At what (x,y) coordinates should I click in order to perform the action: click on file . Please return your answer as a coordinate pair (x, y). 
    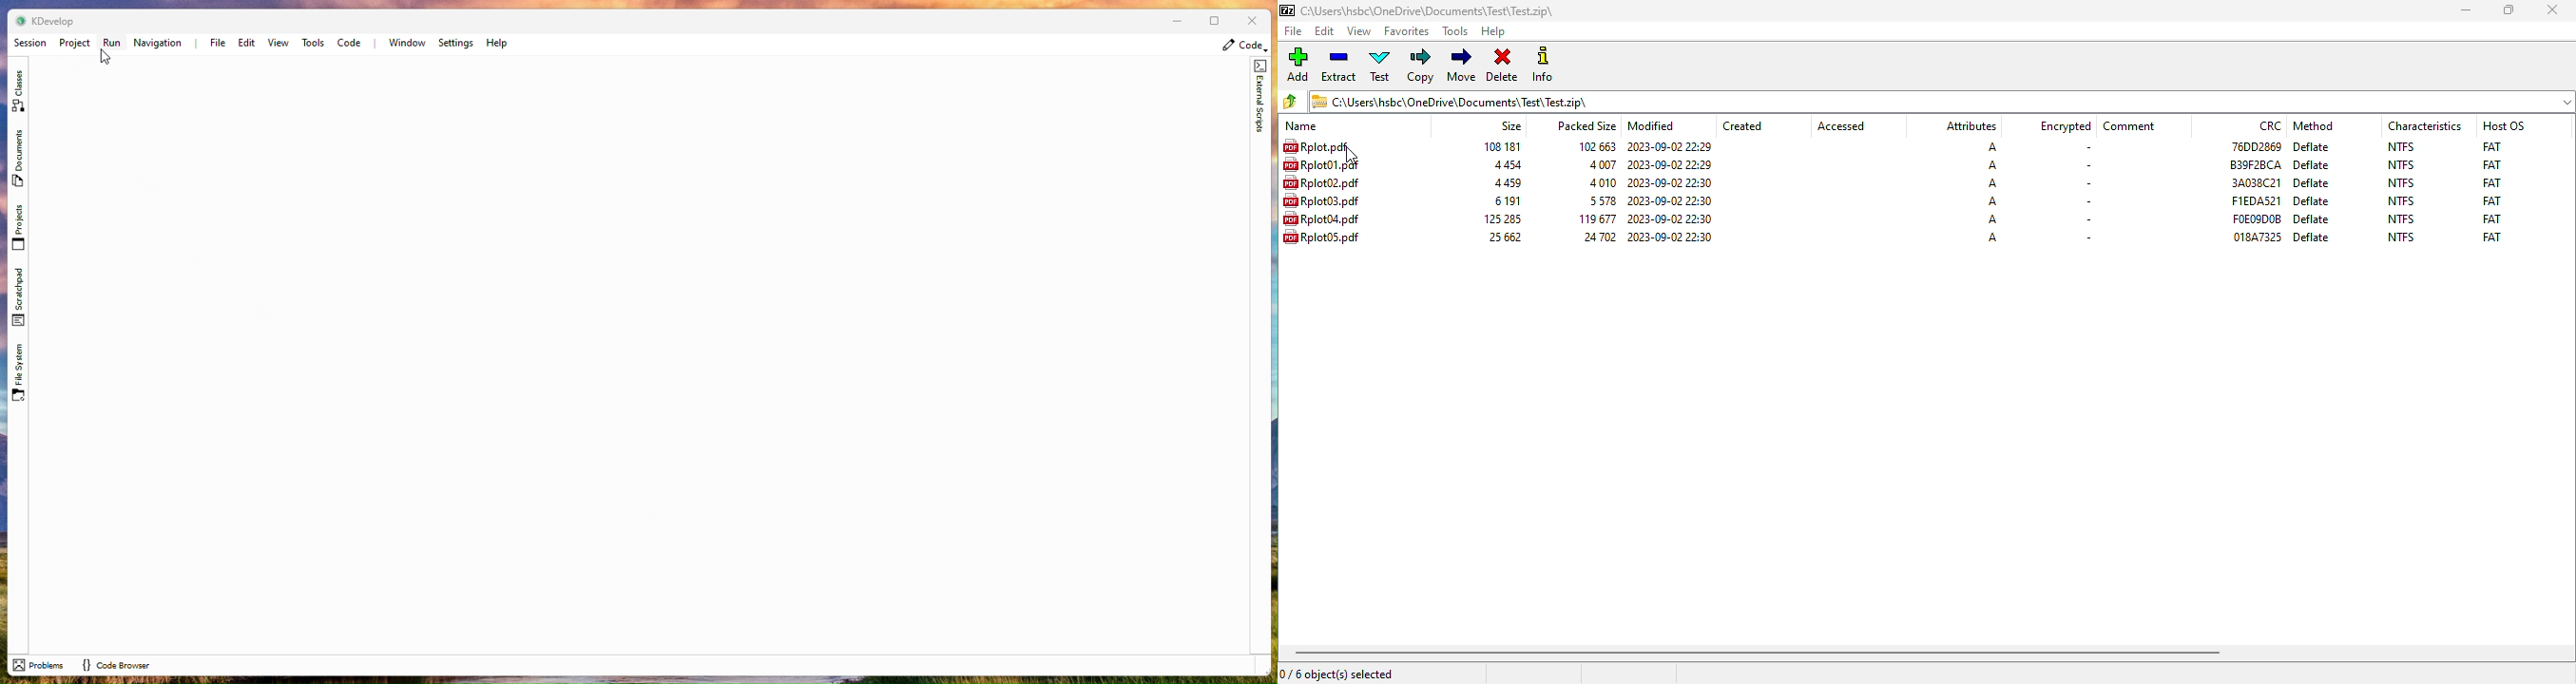
    Looking at the image, I should click on (1316, 145).